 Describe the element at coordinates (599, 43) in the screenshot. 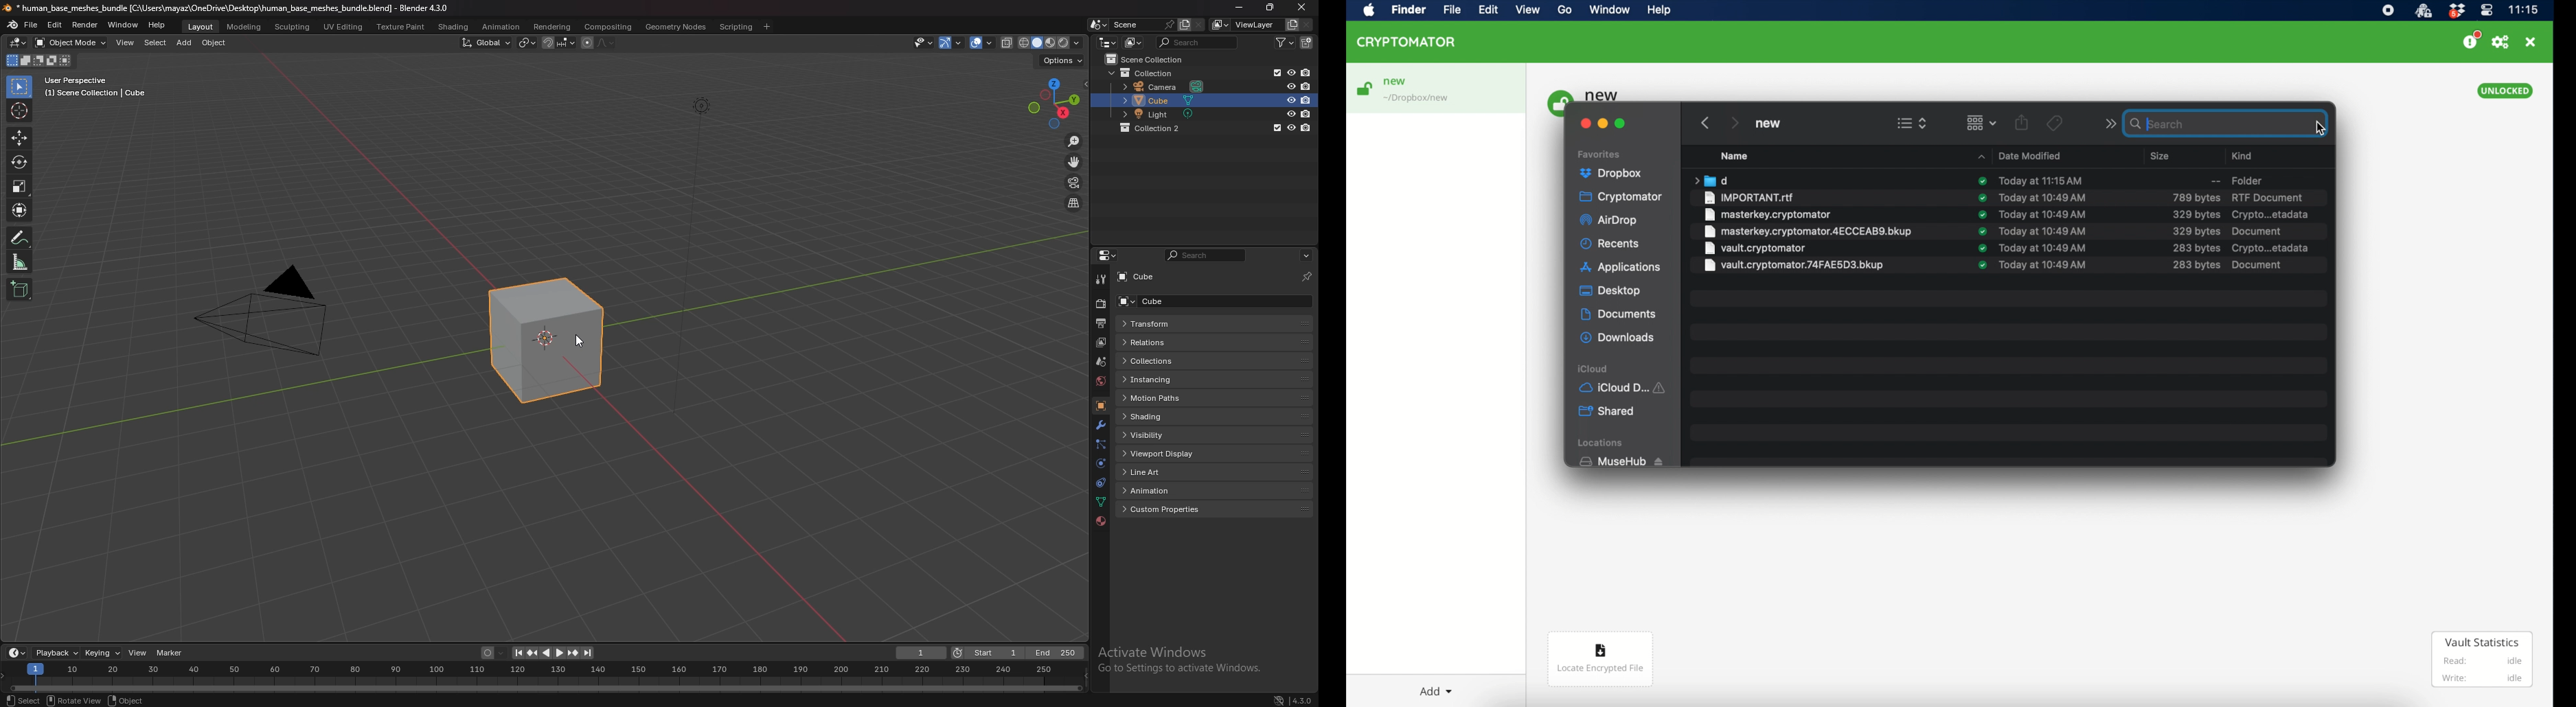

I see `proportional editing objects` at that location.